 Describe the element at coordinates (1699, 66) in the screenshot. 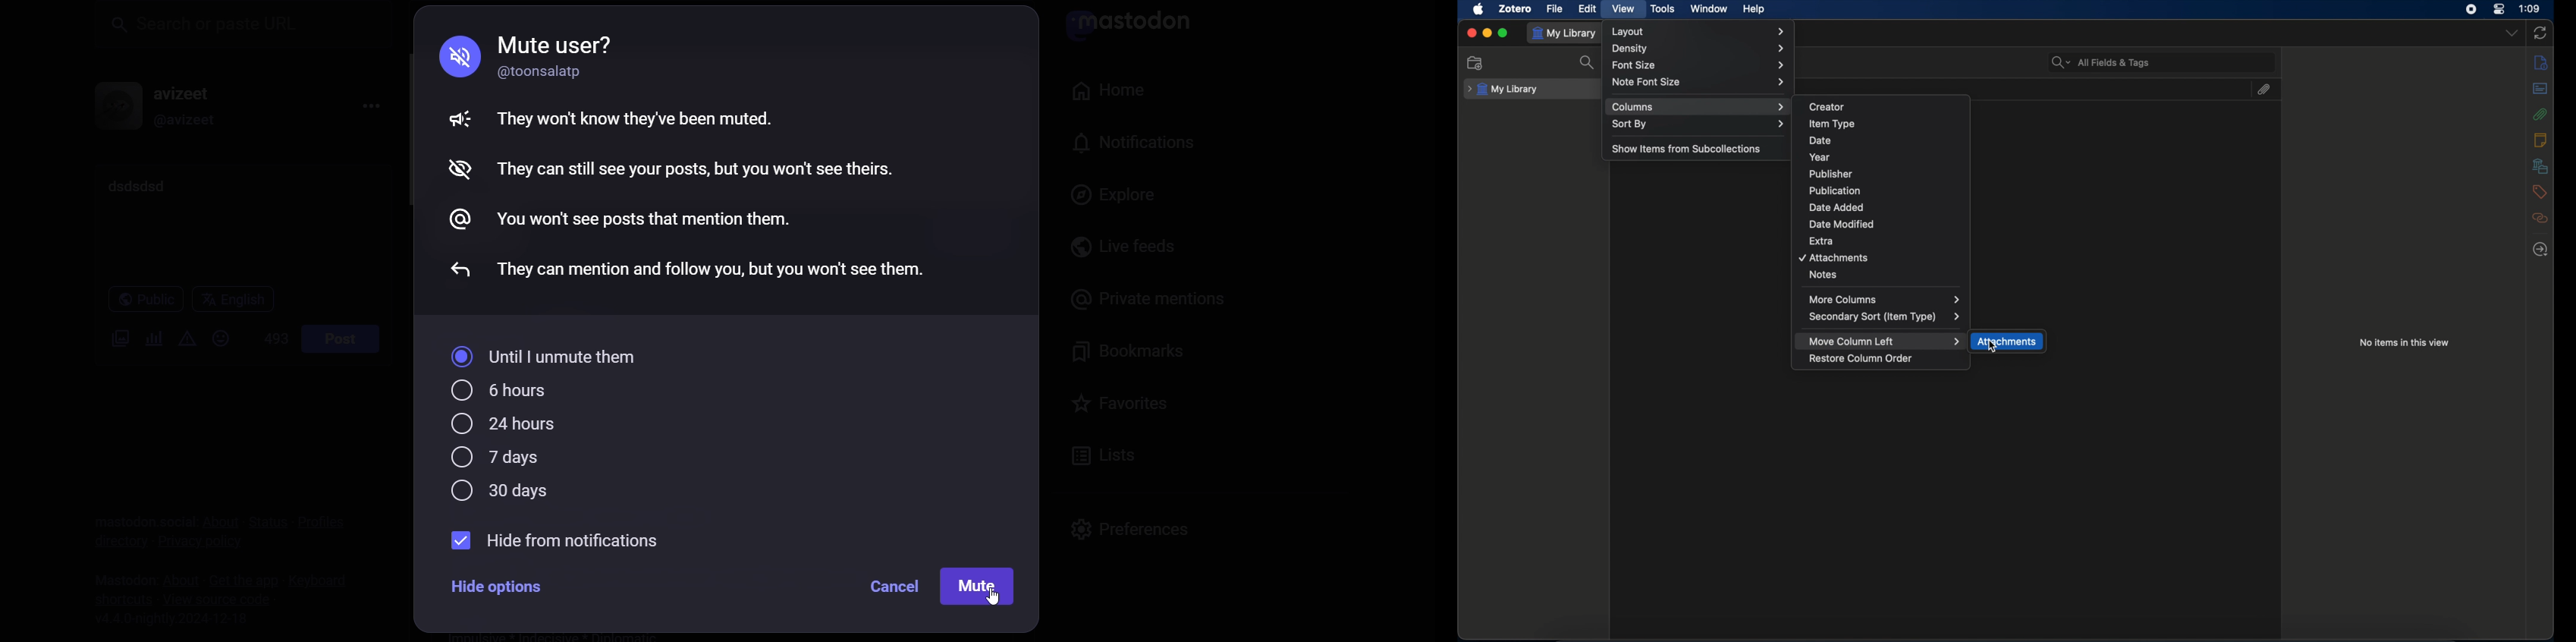

I see `font size` at that location.